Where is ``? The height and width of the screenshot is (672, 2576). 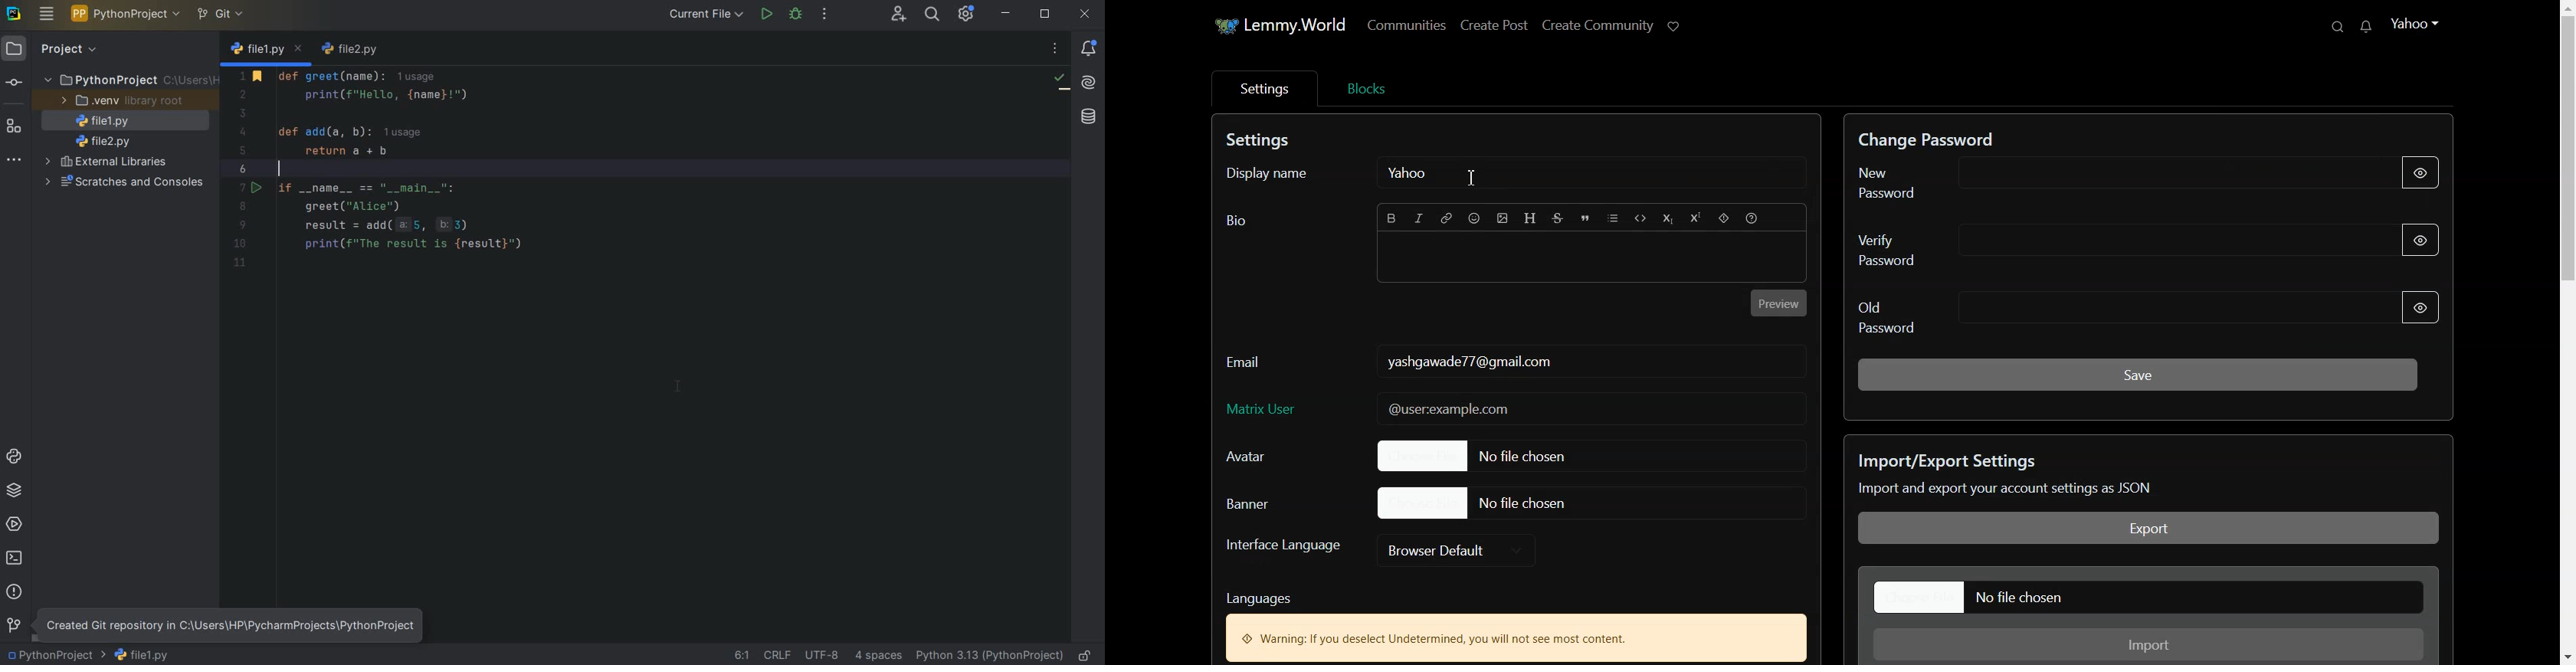  is located at coordinates (1409, 176).